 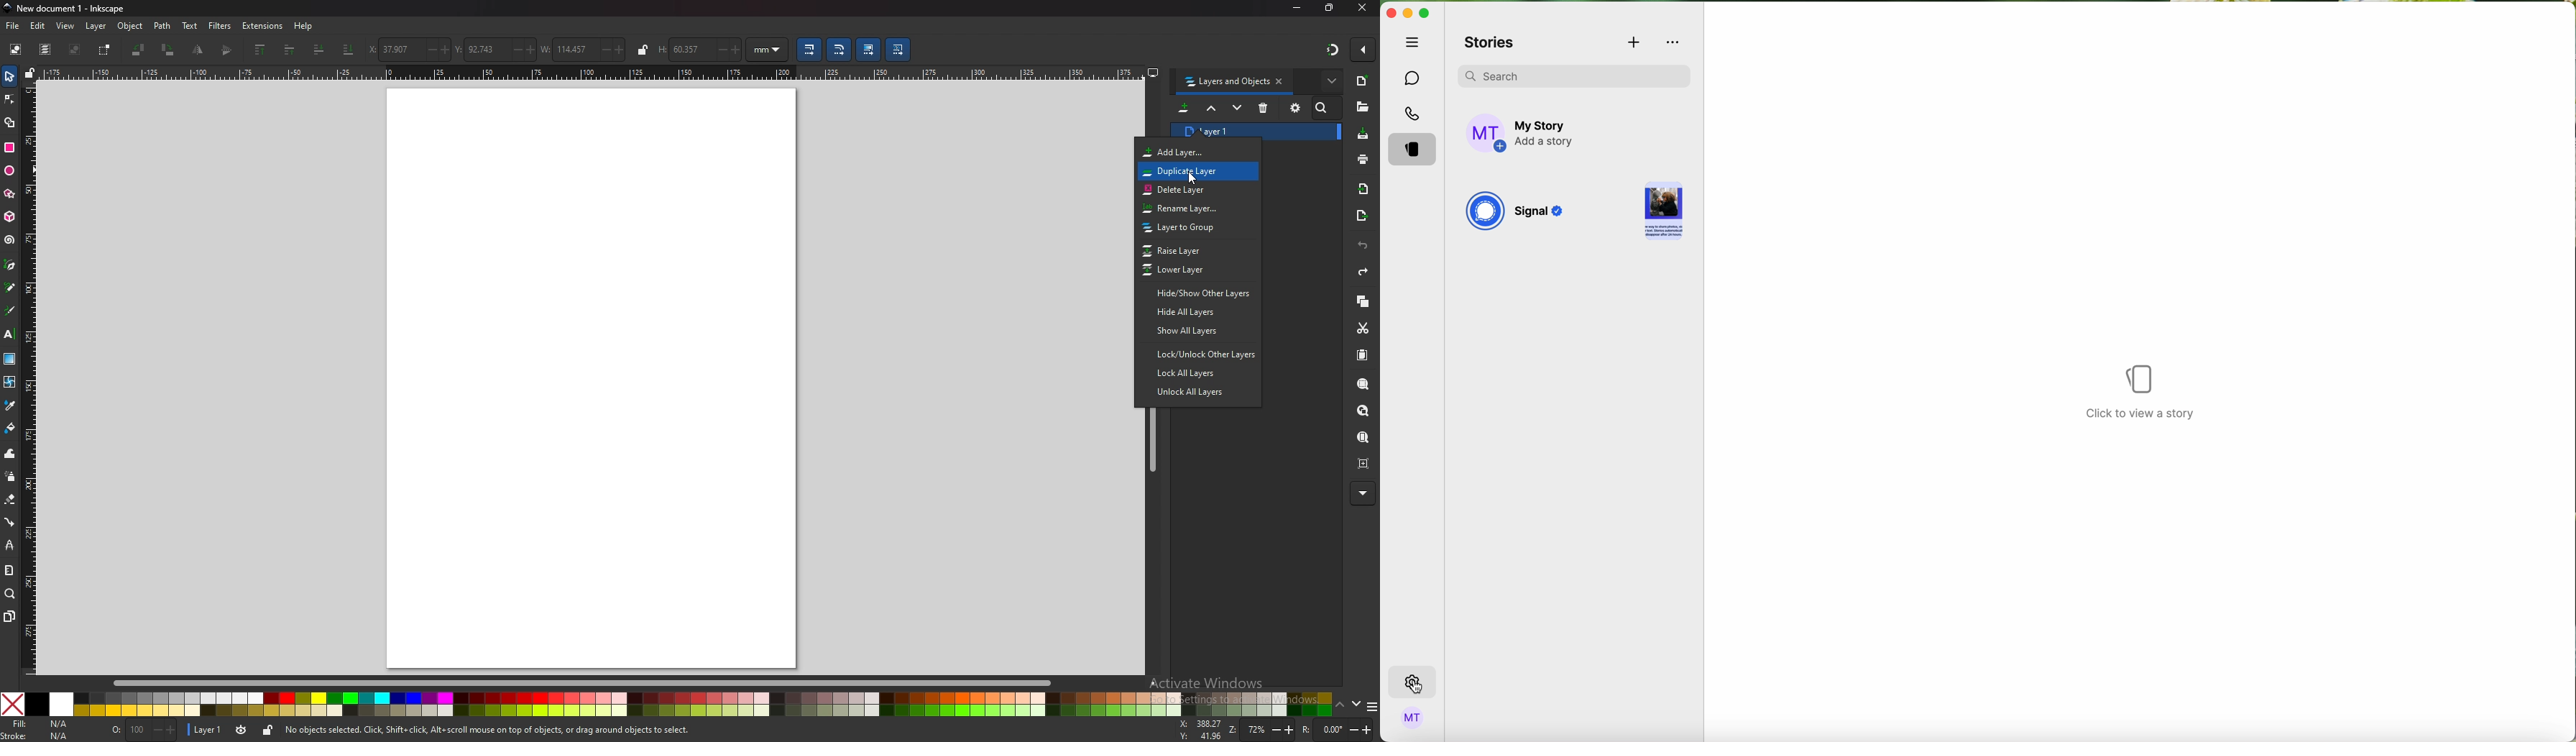 I want to click on calls, so click(x=1414, y=115).